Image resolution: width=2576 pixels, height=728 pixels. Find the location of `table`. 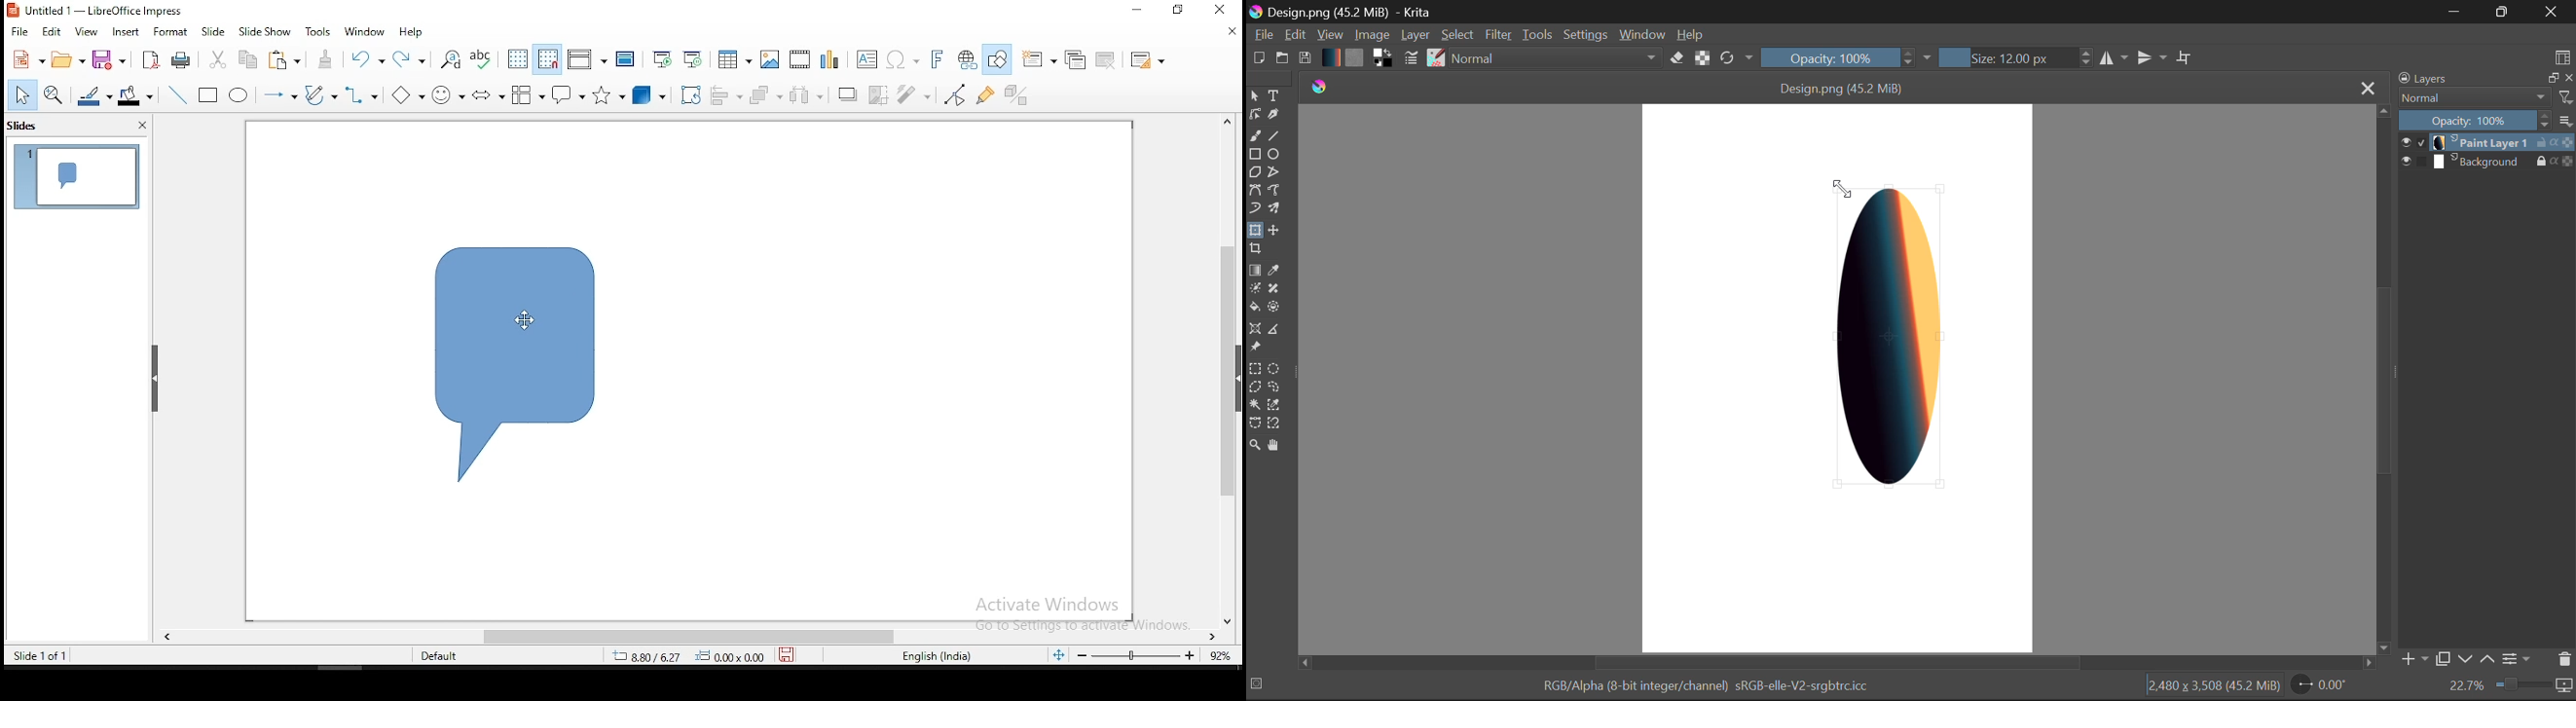

table is located at coordinates (732, 57).